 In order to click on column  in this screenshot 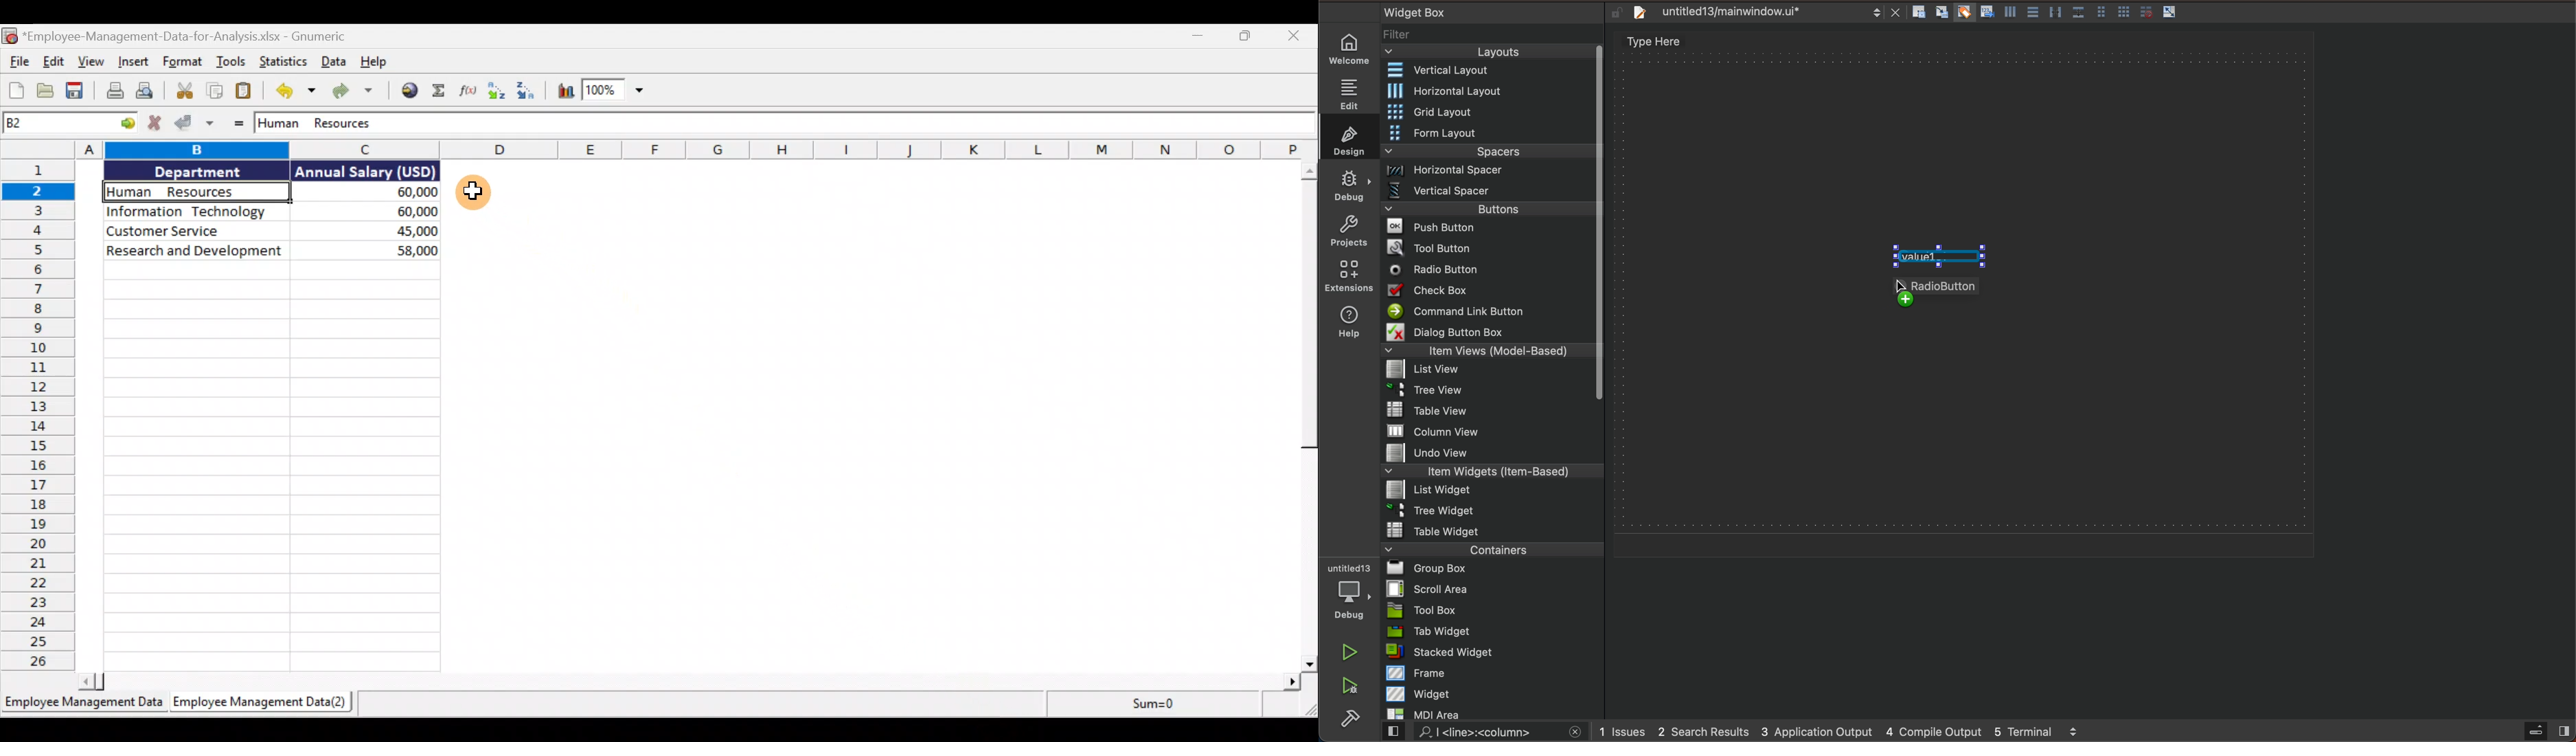, I will do `click(1493, 430)`.